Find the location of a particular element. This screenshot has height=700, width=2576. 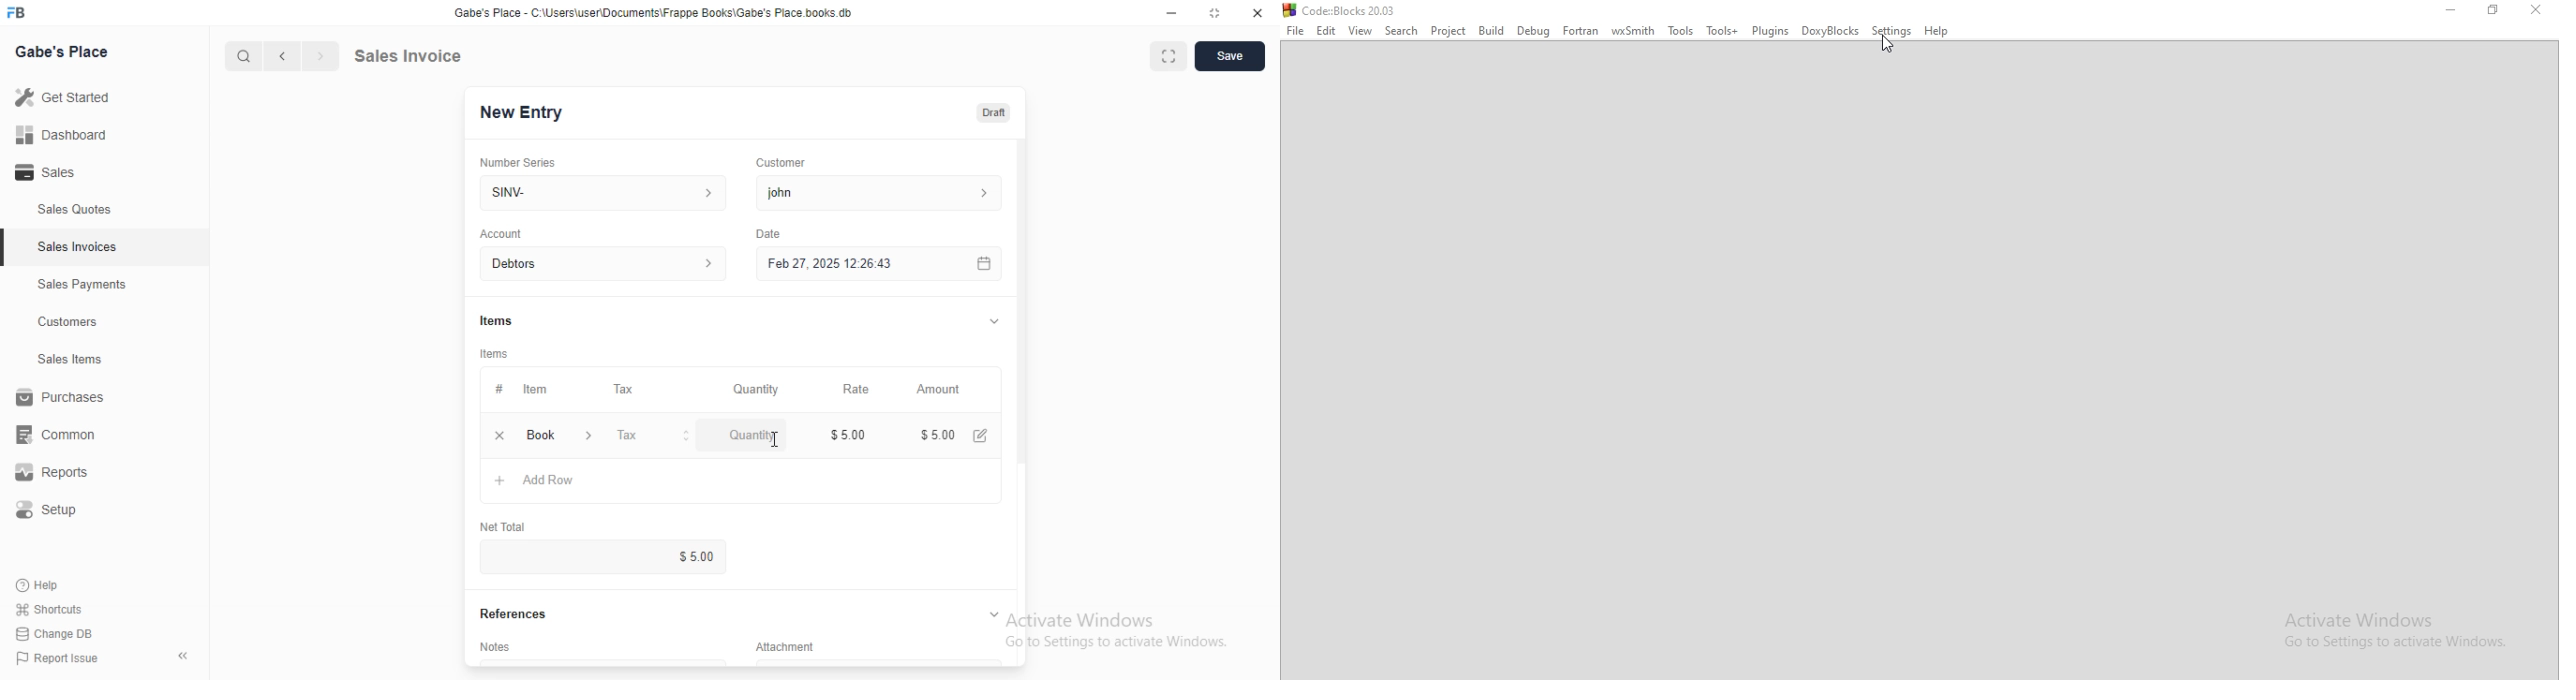

Expand is located at coordinates (993, 612).